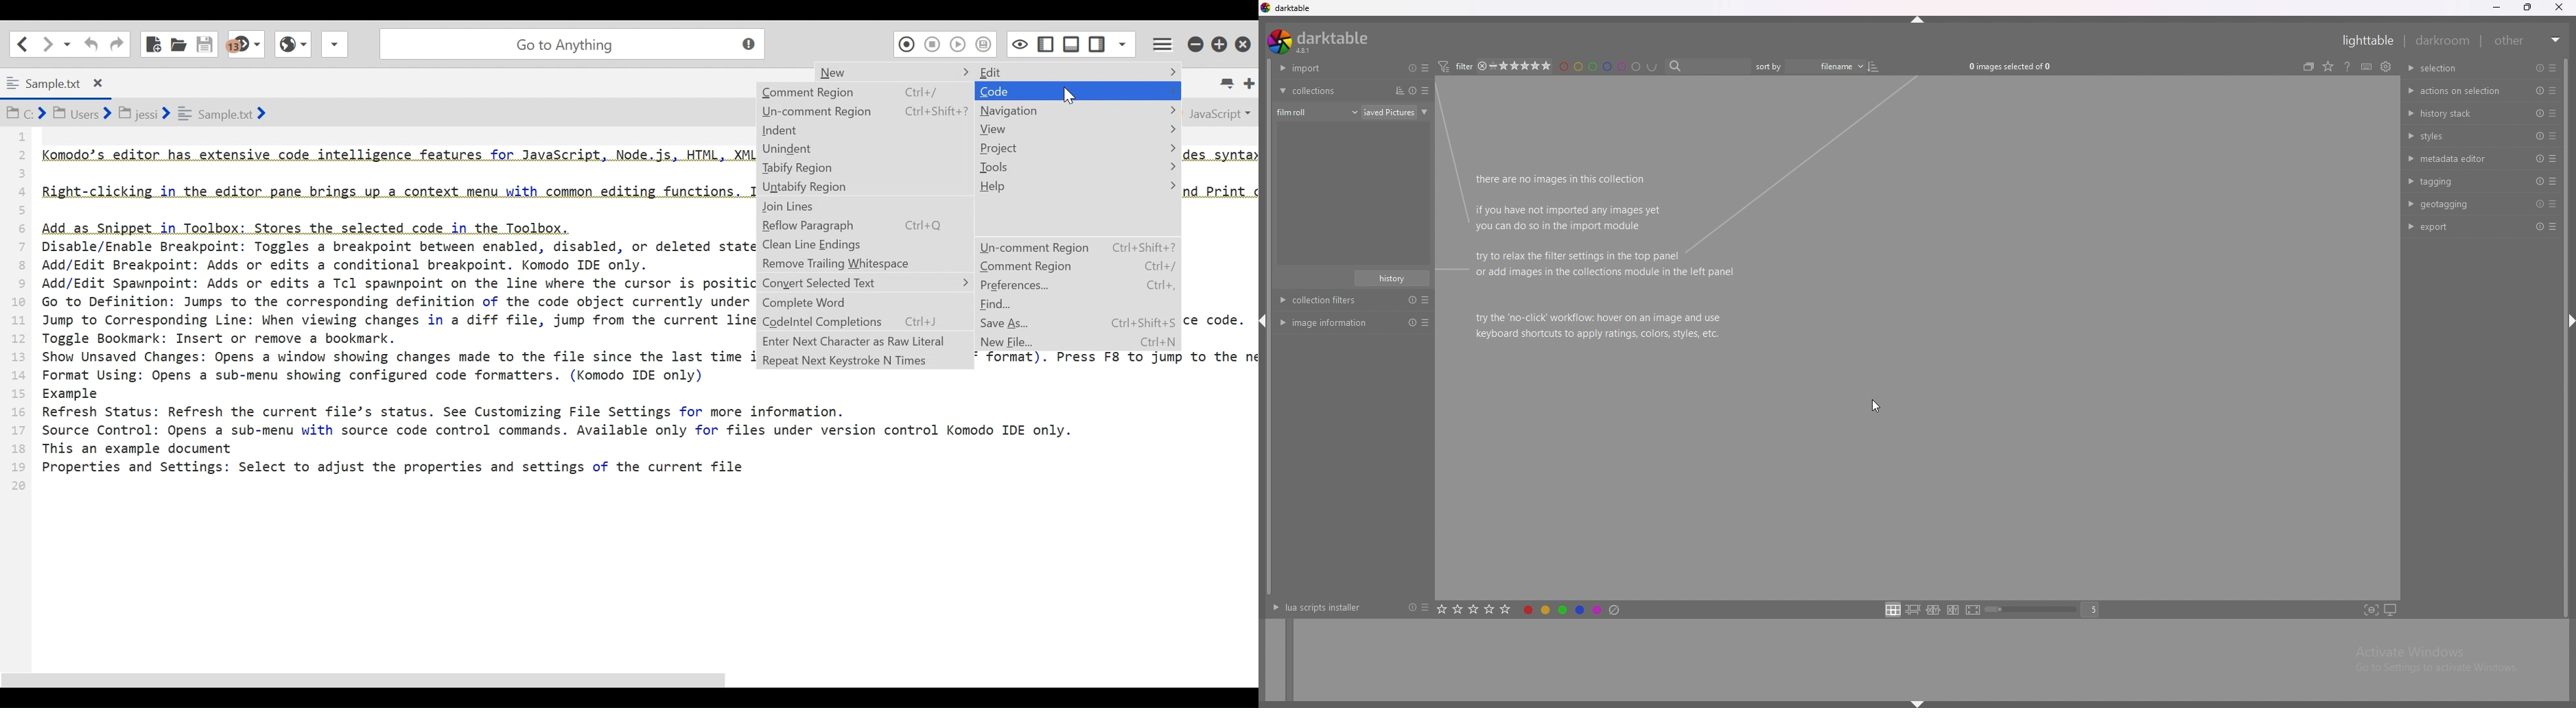  What do you see at coordinates (1069, 97) in the screenshot?
I see `Cursor` at bounding box center [1069, 97].